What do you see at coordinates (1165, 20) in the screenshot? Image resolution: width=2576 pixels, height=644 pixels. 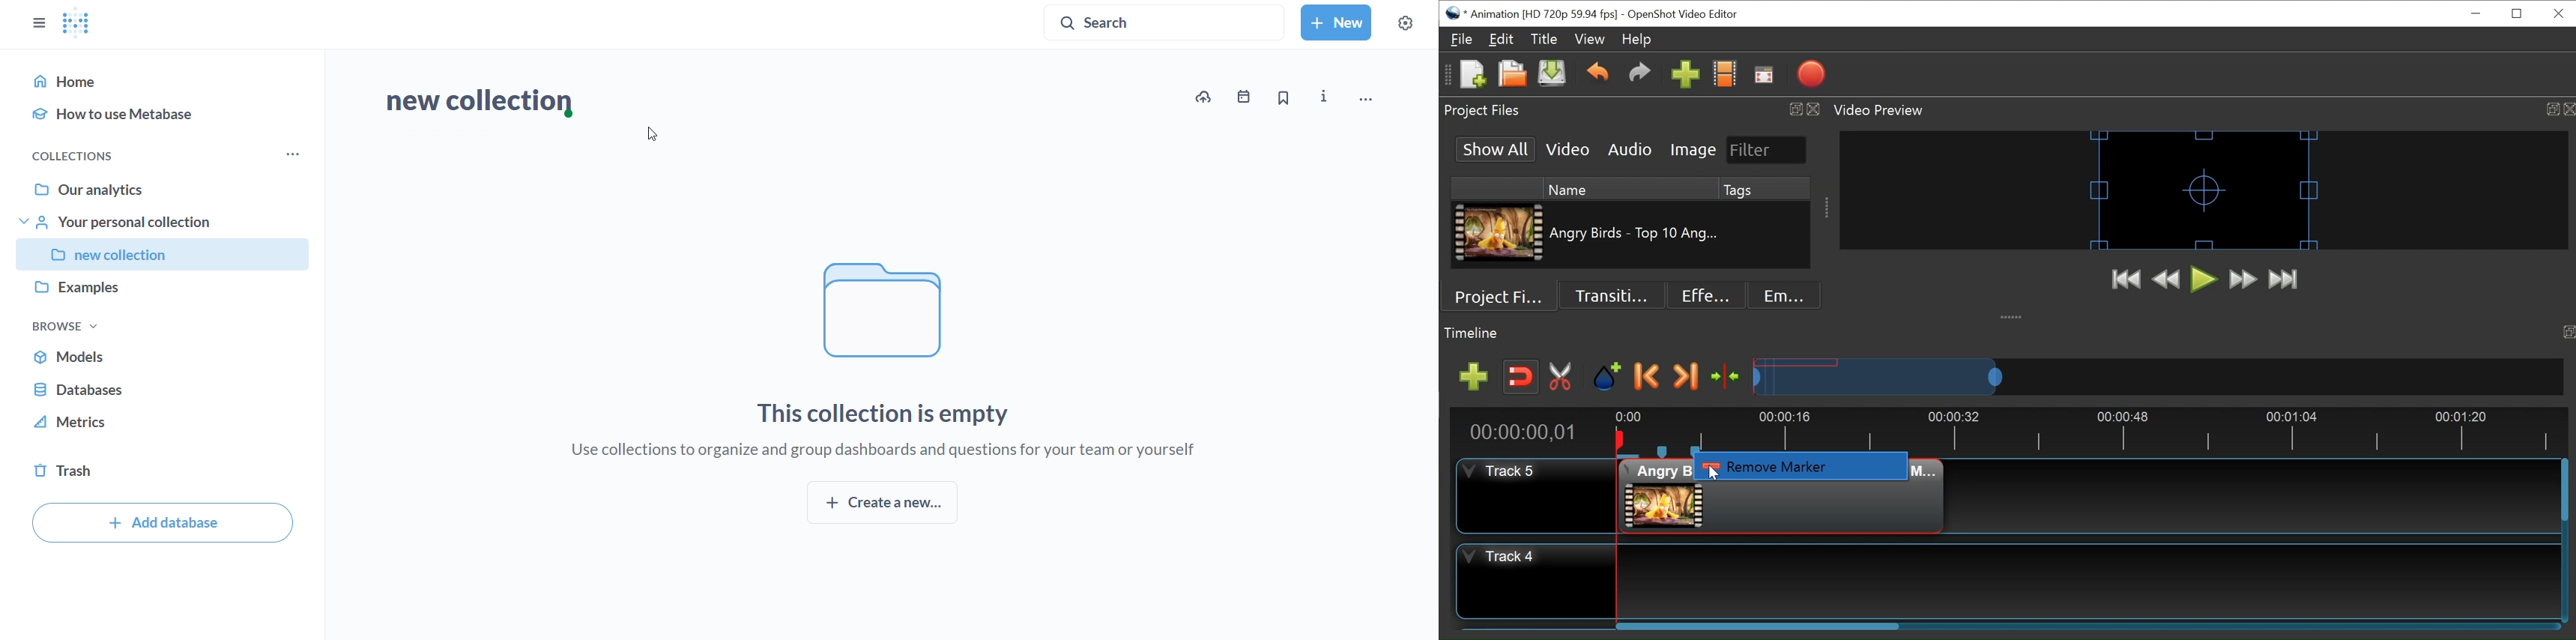 I see `search` at bounding box center [1165, 20].